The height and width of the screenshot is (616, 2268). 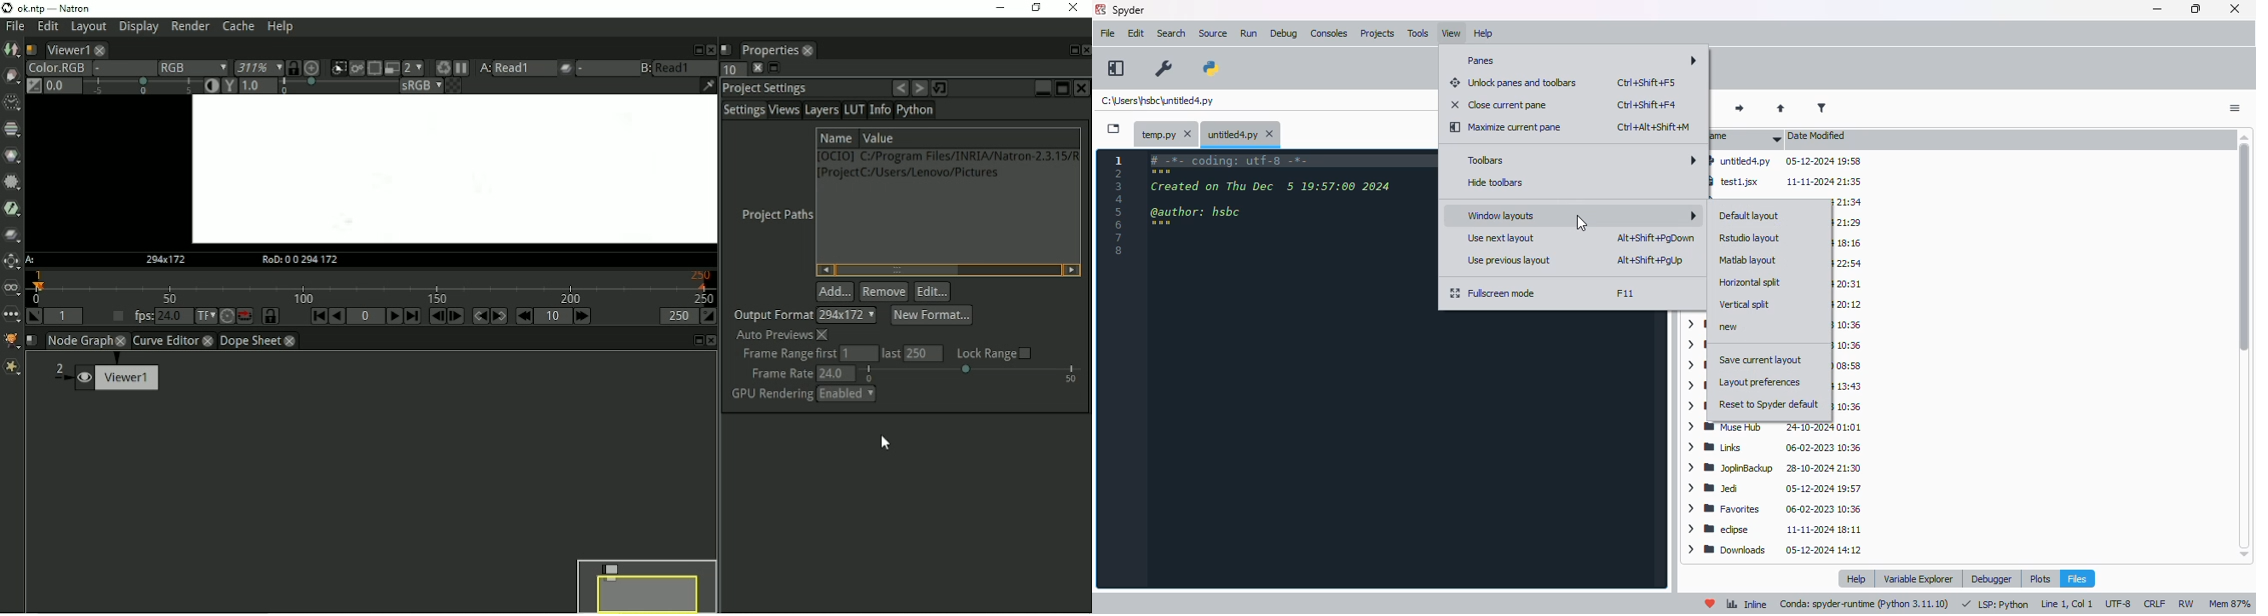 What do you see at coordinates (2230, 604) in the screenshot?
I see `mem 87%` at bounding box center [2230, 604].